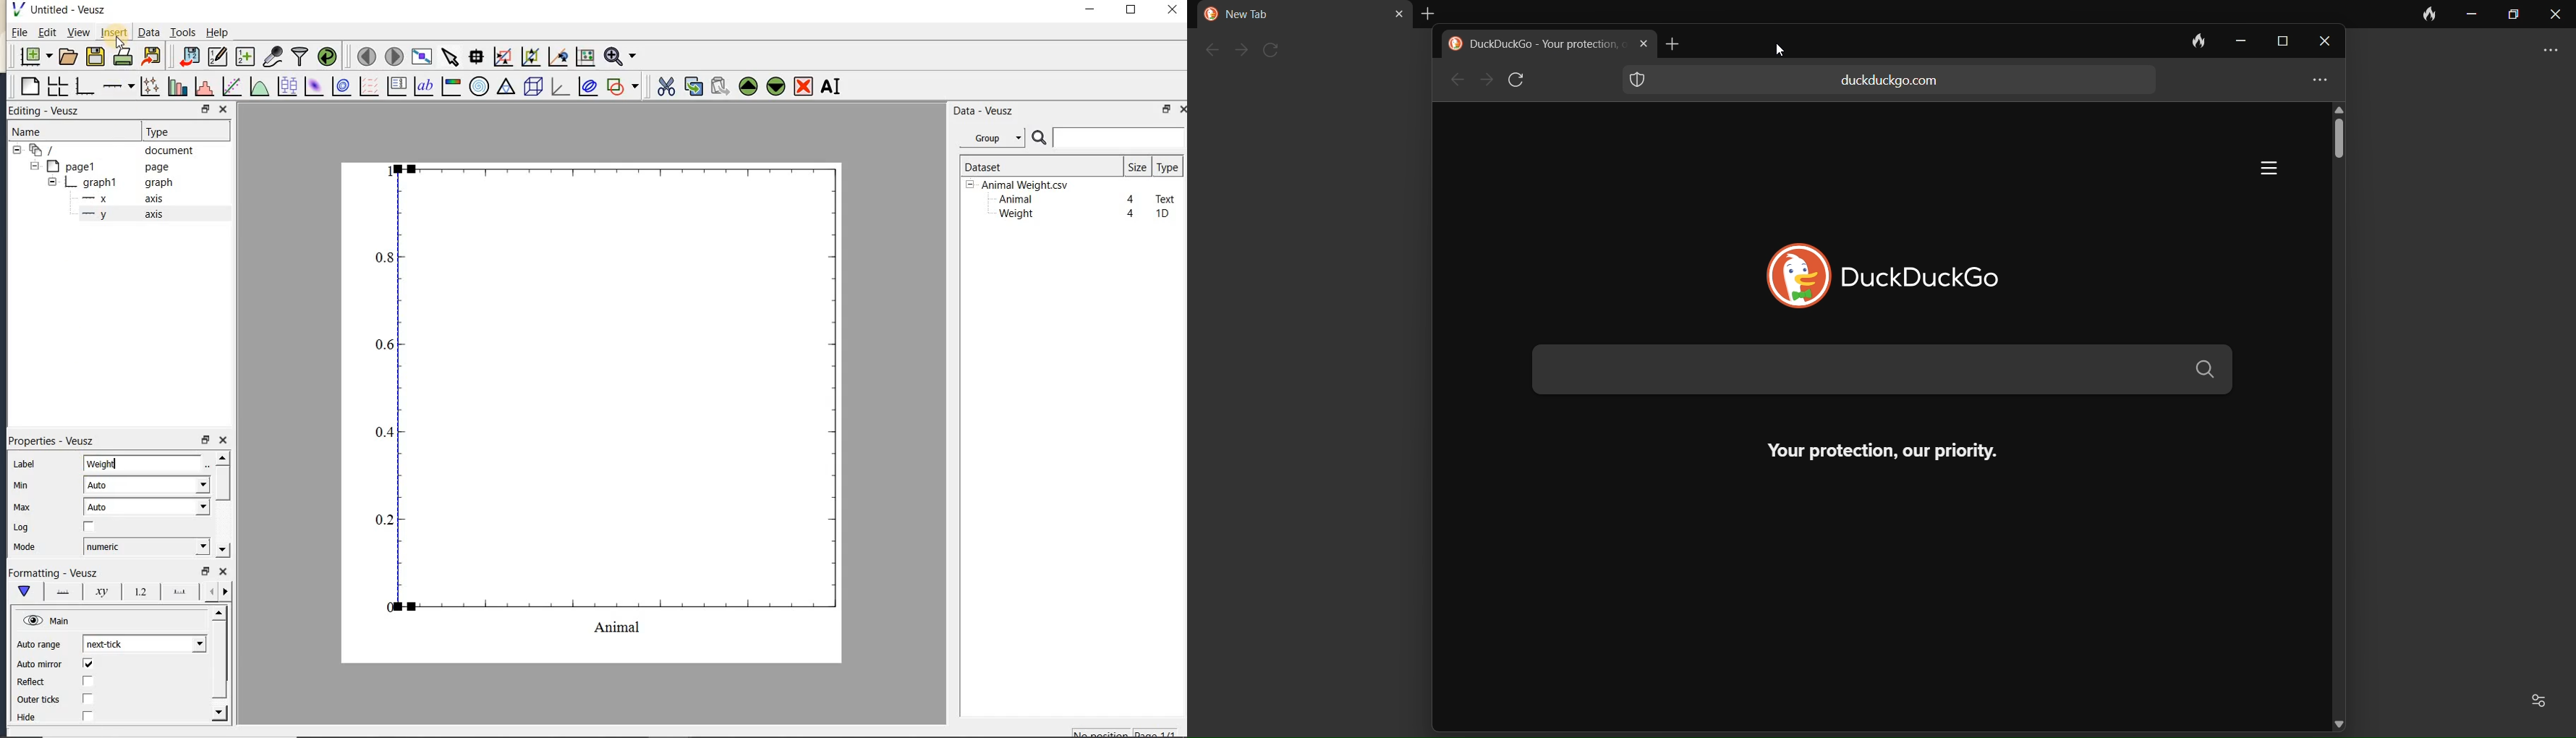 The image size is (2576, 756). Describe the element at coordinates (152, 55) in the screenshot. I see `export to graphics format` at that location.